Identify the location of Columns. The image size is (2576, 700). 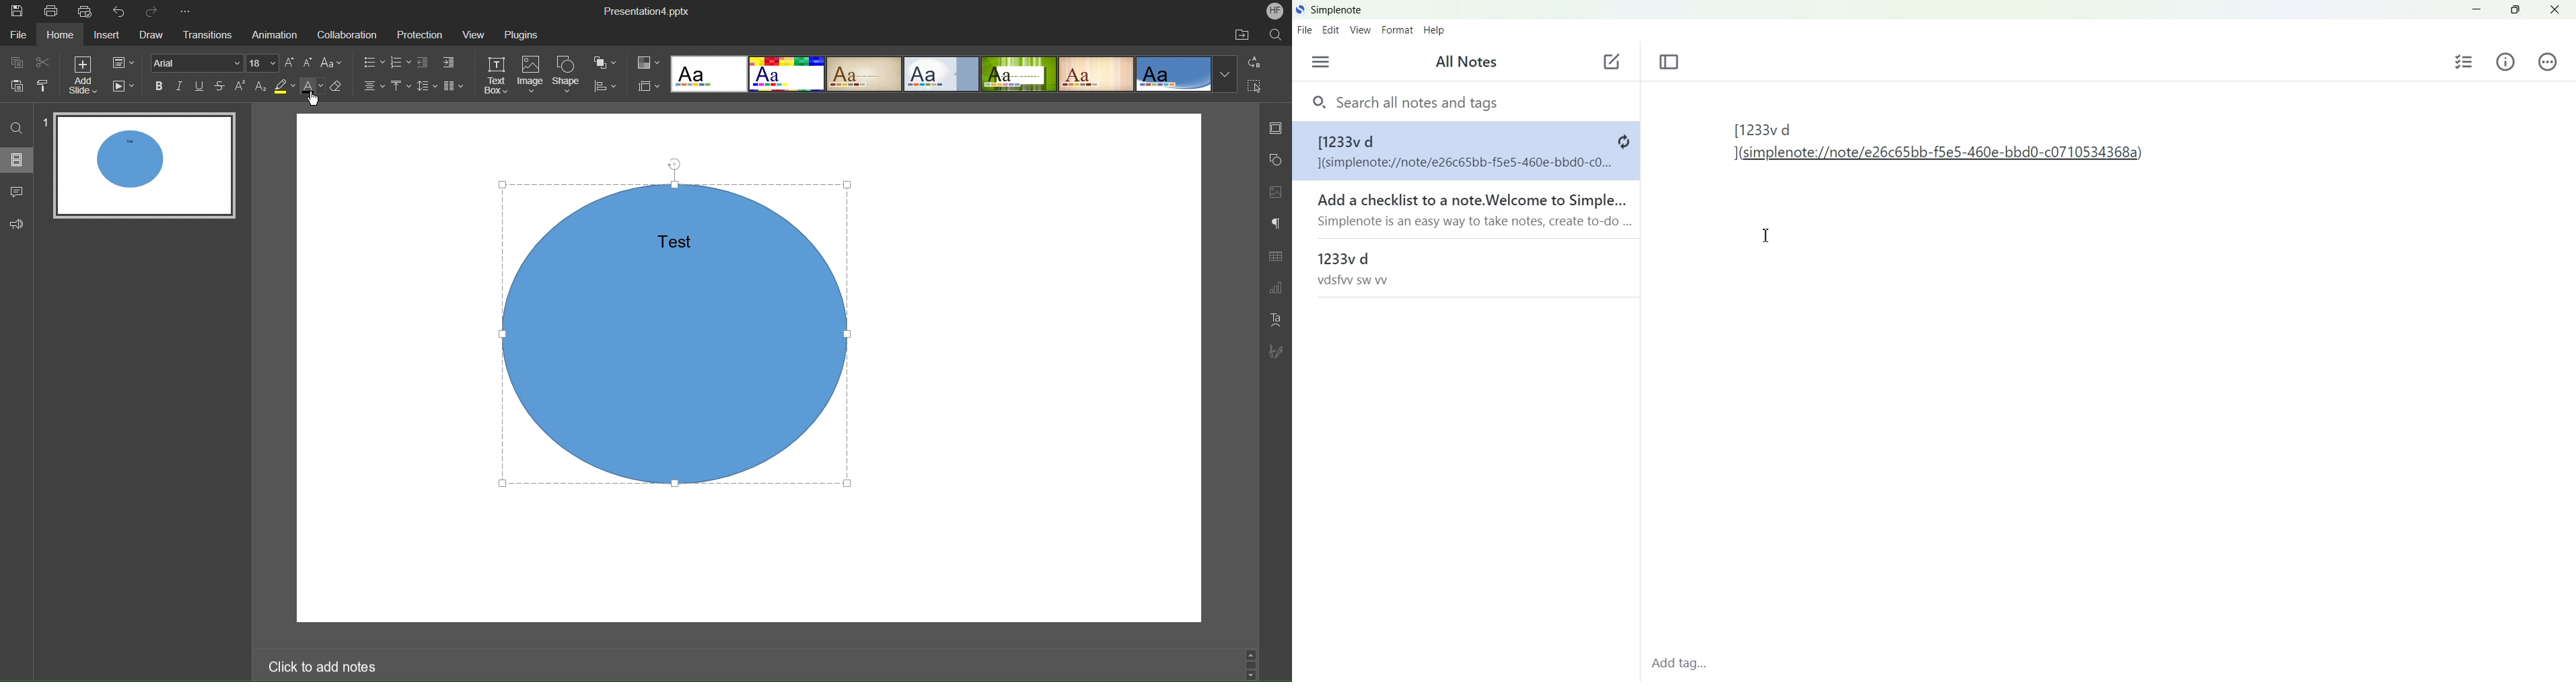
(455, 86).